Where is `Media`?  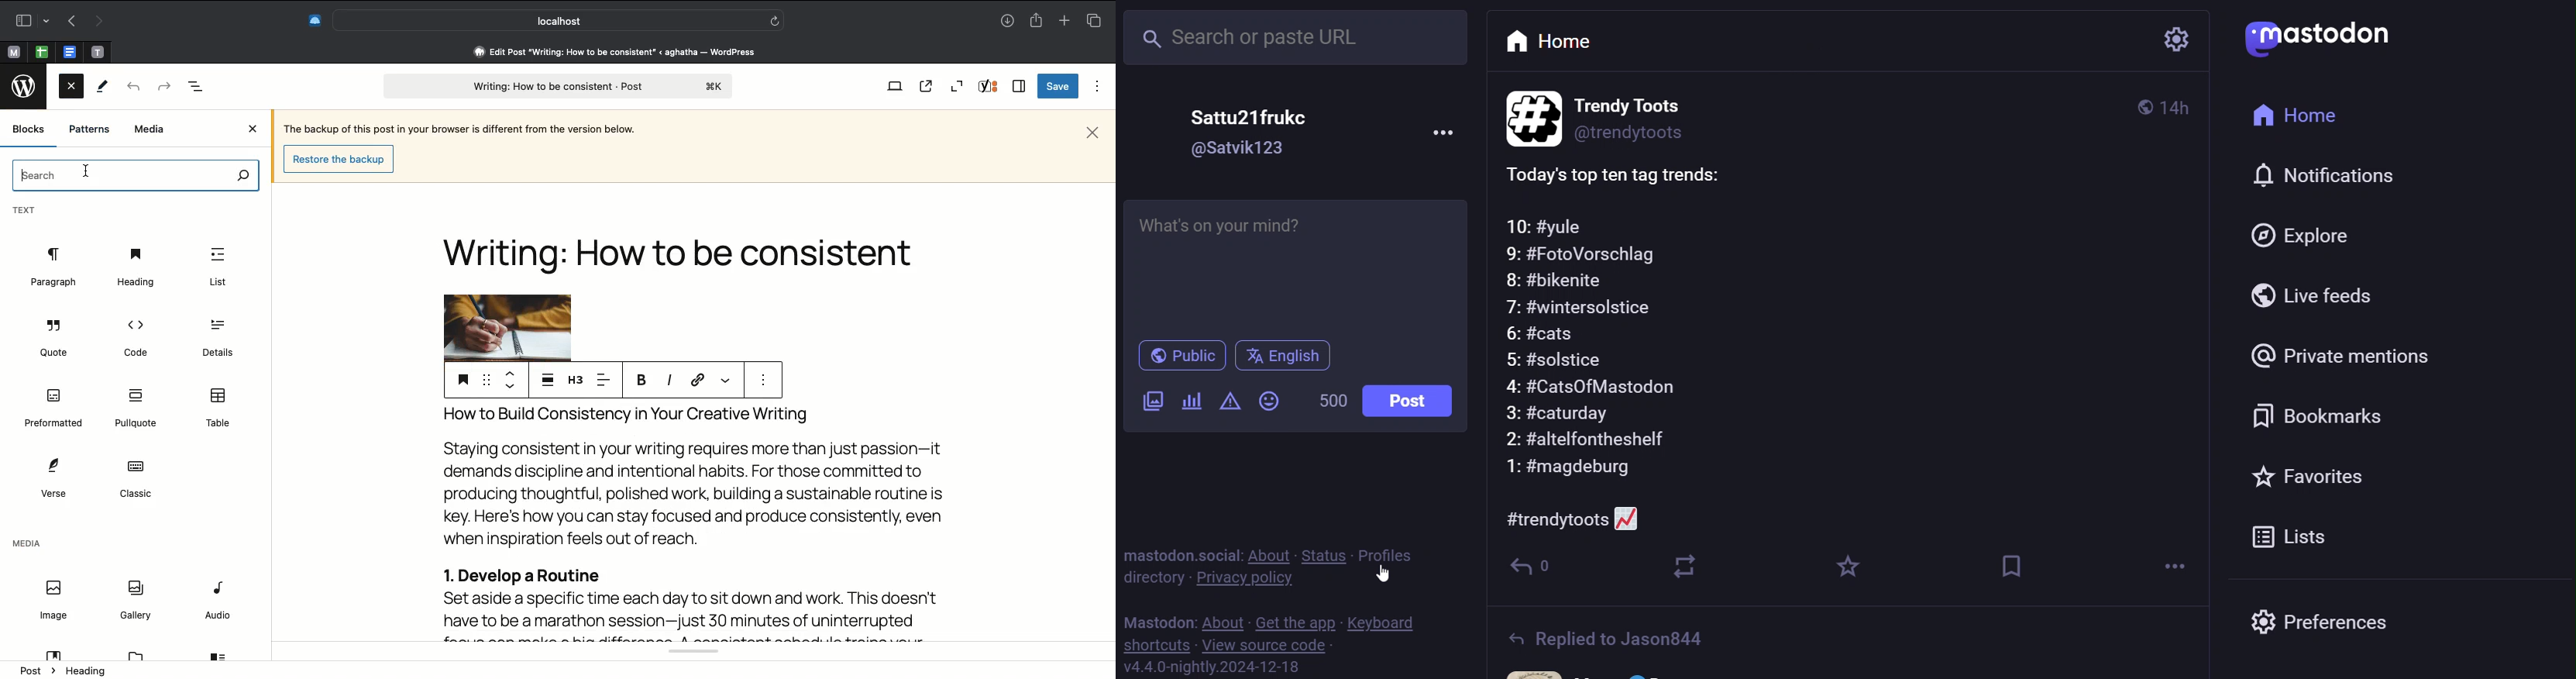
Media is located at coordinates (150, 130).